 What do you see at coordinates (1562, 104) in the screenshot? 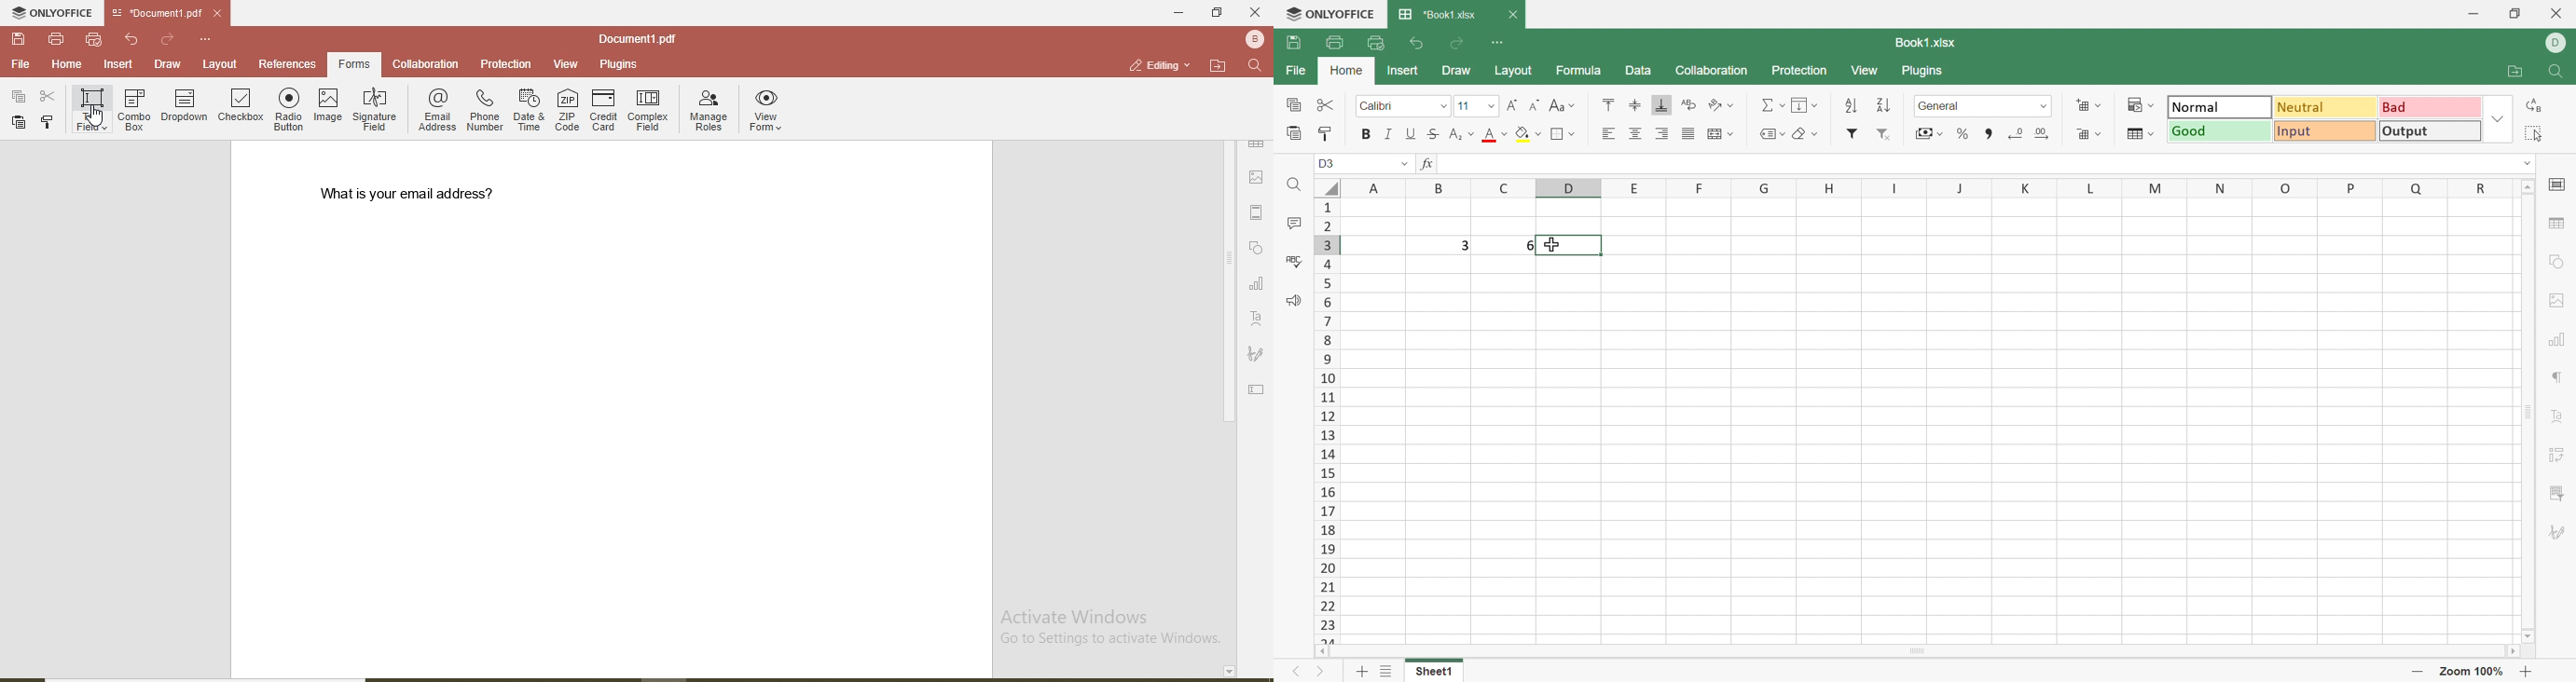
I see `Change case` at bounding box center [1562, 104].